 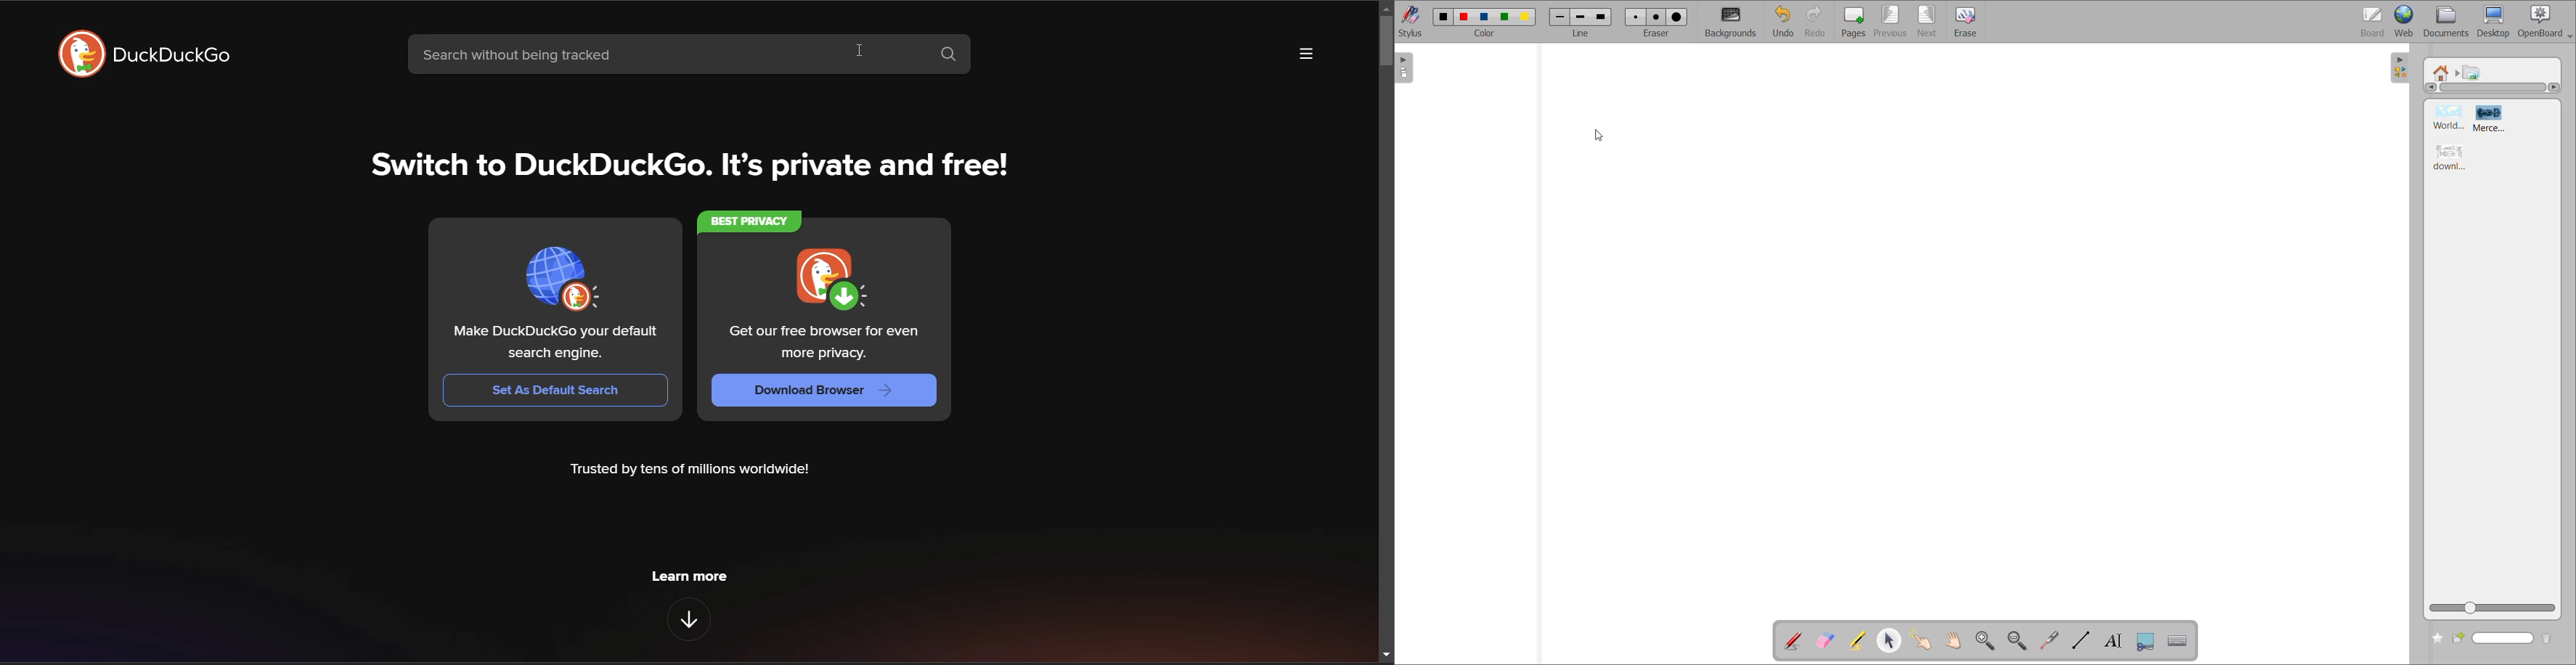 What do you see at coordinates (2436, 640) in the screenshot?
I see `add to favorites` at bounding box center [2436, 640].